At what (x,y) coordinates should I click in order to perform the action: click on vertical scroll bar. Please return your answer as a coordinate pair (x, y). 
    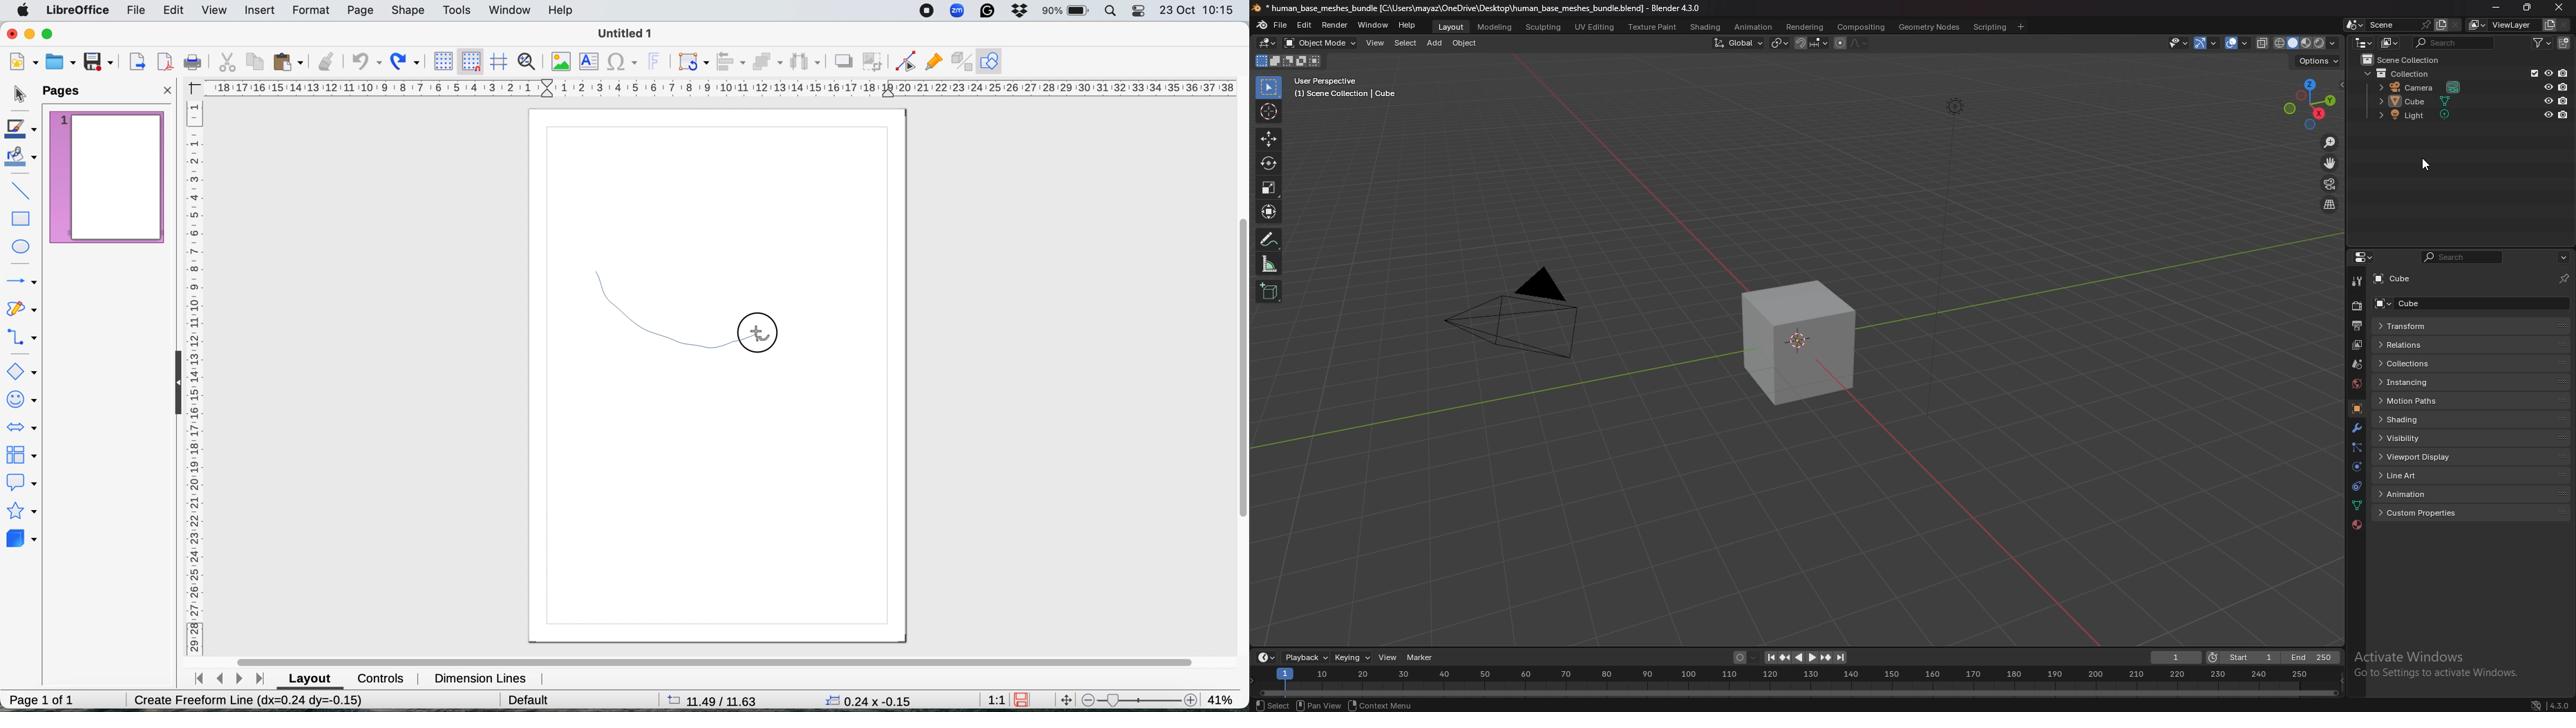
    Looking at the image, I should click on (1239, 367).